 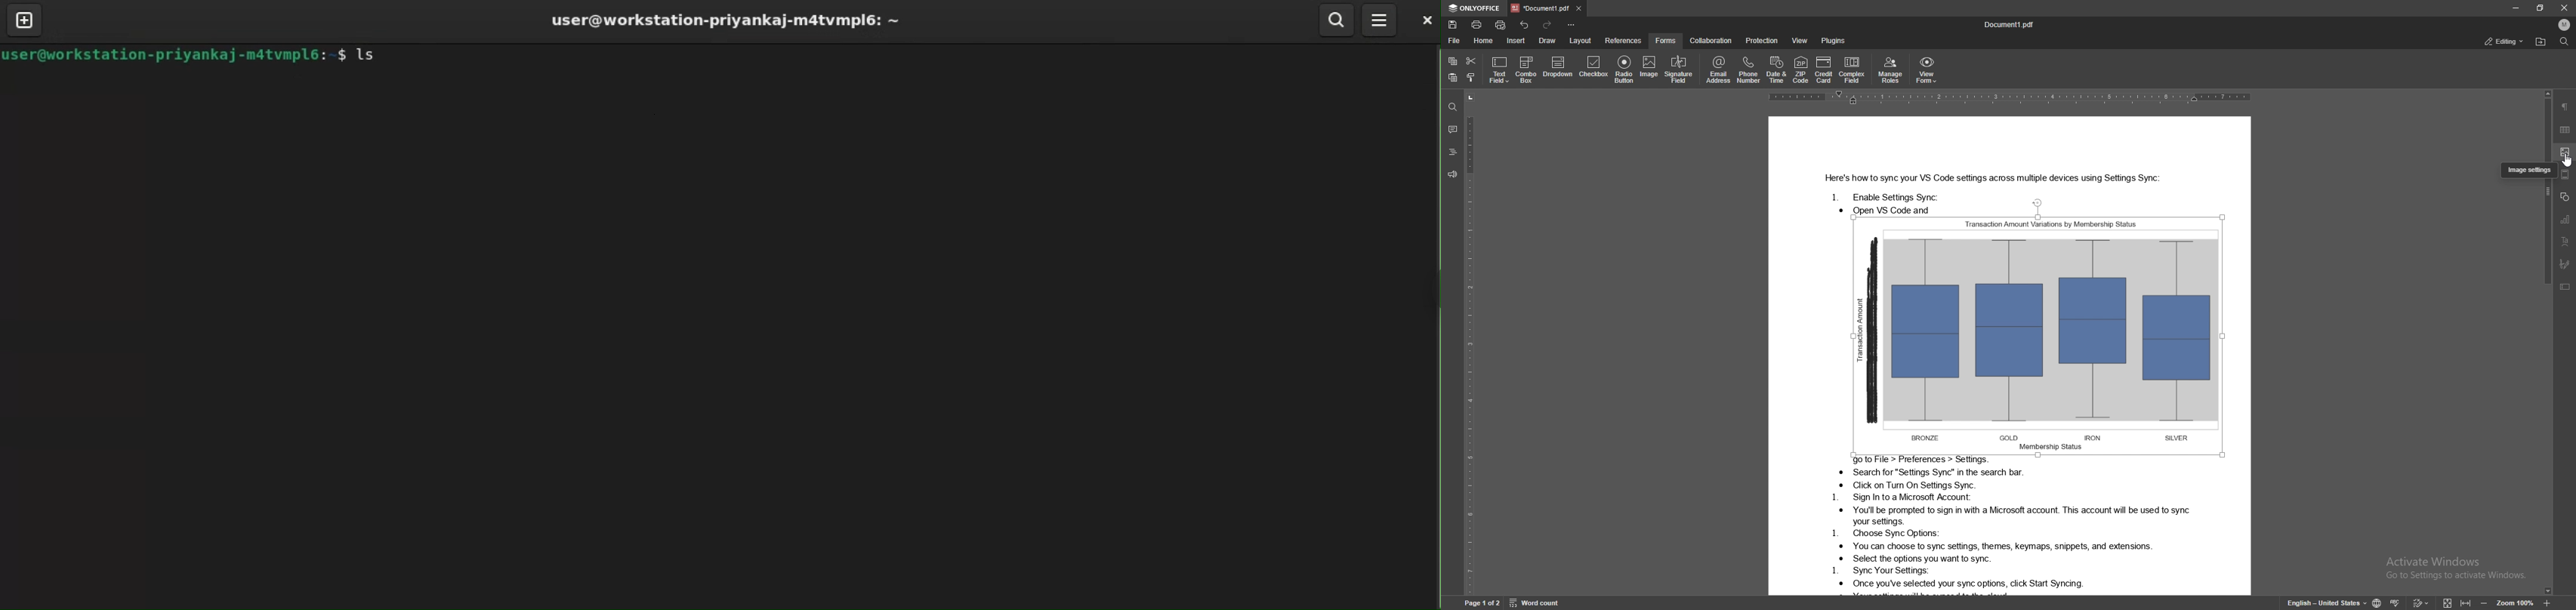 What do you see at coordinates (1801, 40) in the screenshot?
I see `view` at bounding box center [1801, 40].